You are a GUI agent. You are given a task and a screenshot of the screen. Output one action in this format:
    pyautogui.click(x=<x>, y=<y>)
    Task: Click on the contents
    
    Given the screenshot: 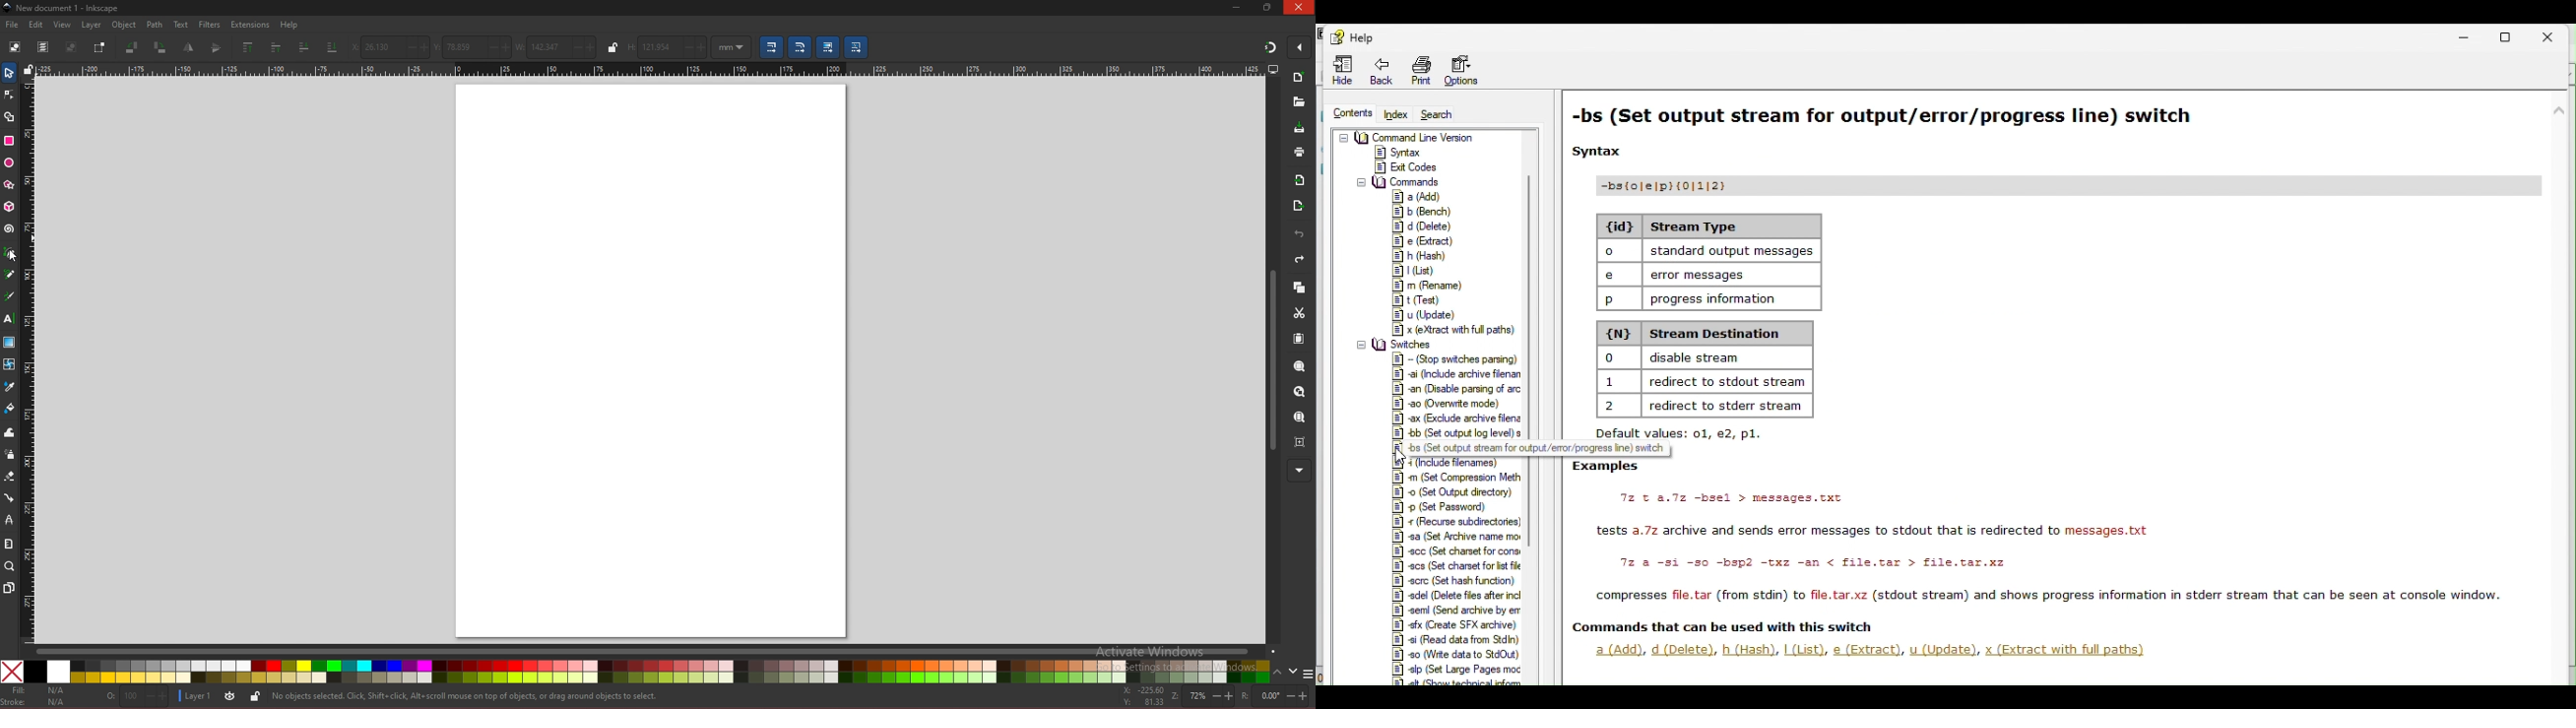 What is the action you would take?
    pyautogui.click(x=1350, y=114)
    